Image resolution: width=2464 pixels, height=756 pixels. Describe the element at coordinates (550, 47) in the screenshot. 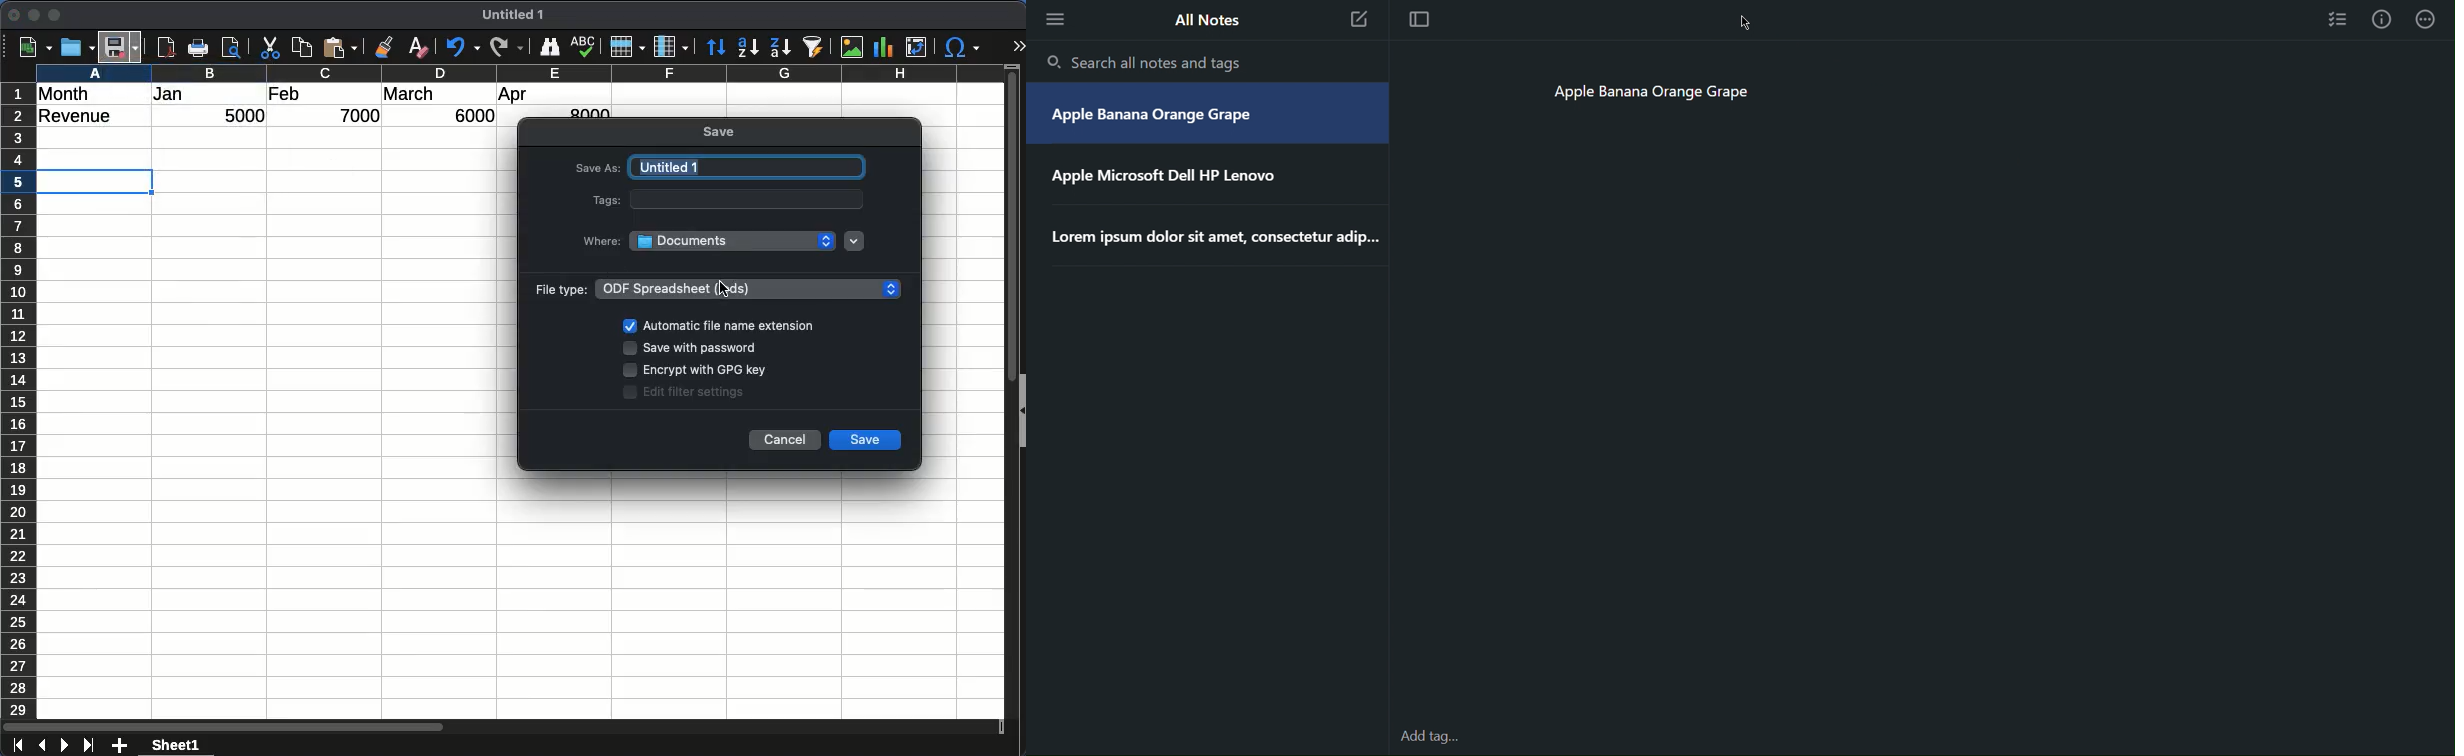

I see `finder` at that location.